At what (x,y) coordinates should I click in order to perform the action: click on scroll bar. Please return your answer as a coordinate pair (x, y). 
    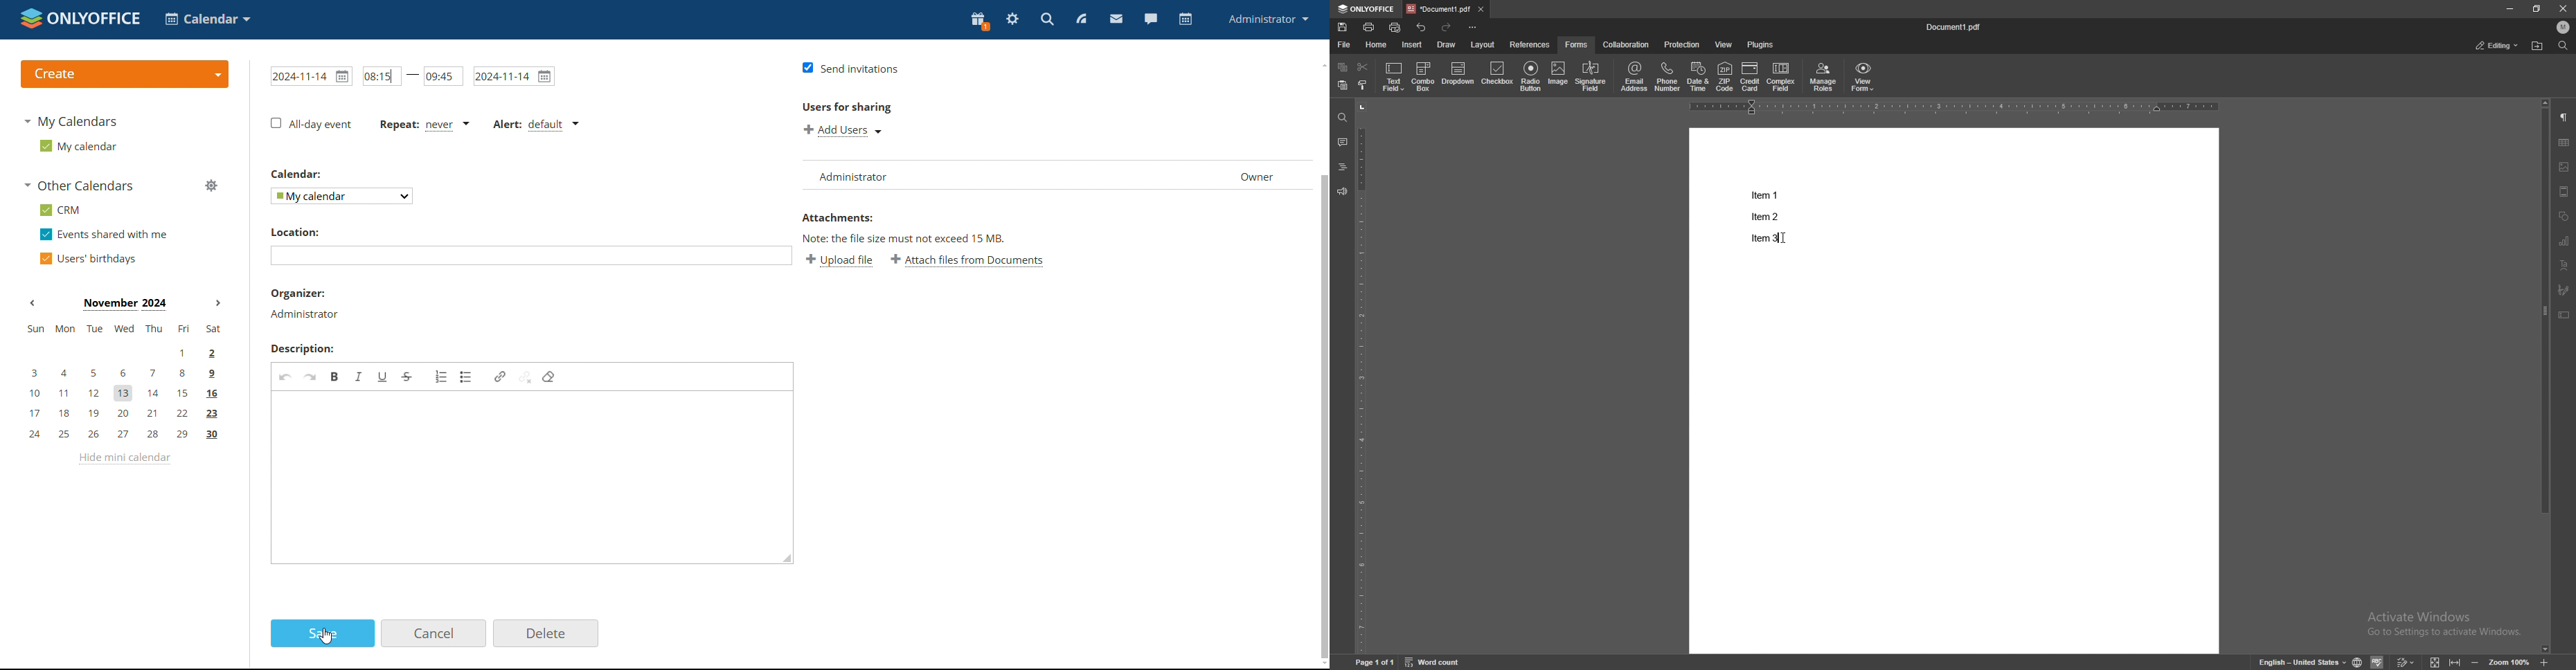
    Looking at the image, I should click on (2545, 376).